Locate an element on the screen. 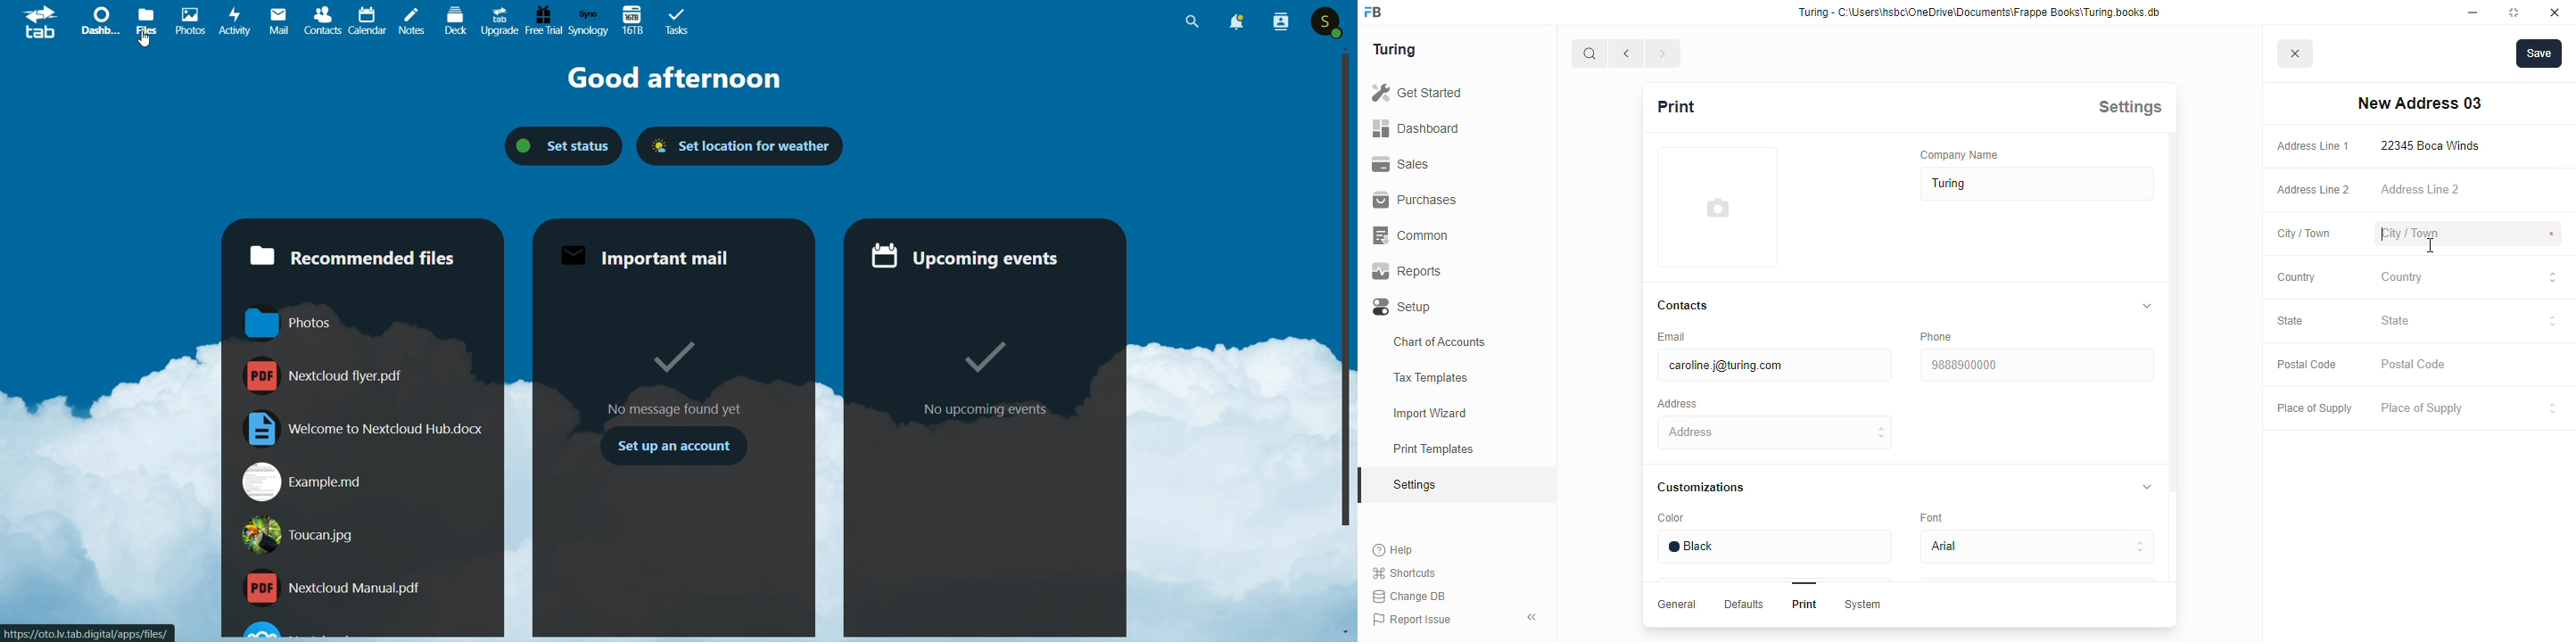 This screenshot has width=2576, height=644. import wizard is located at coordinates (1431, 414).